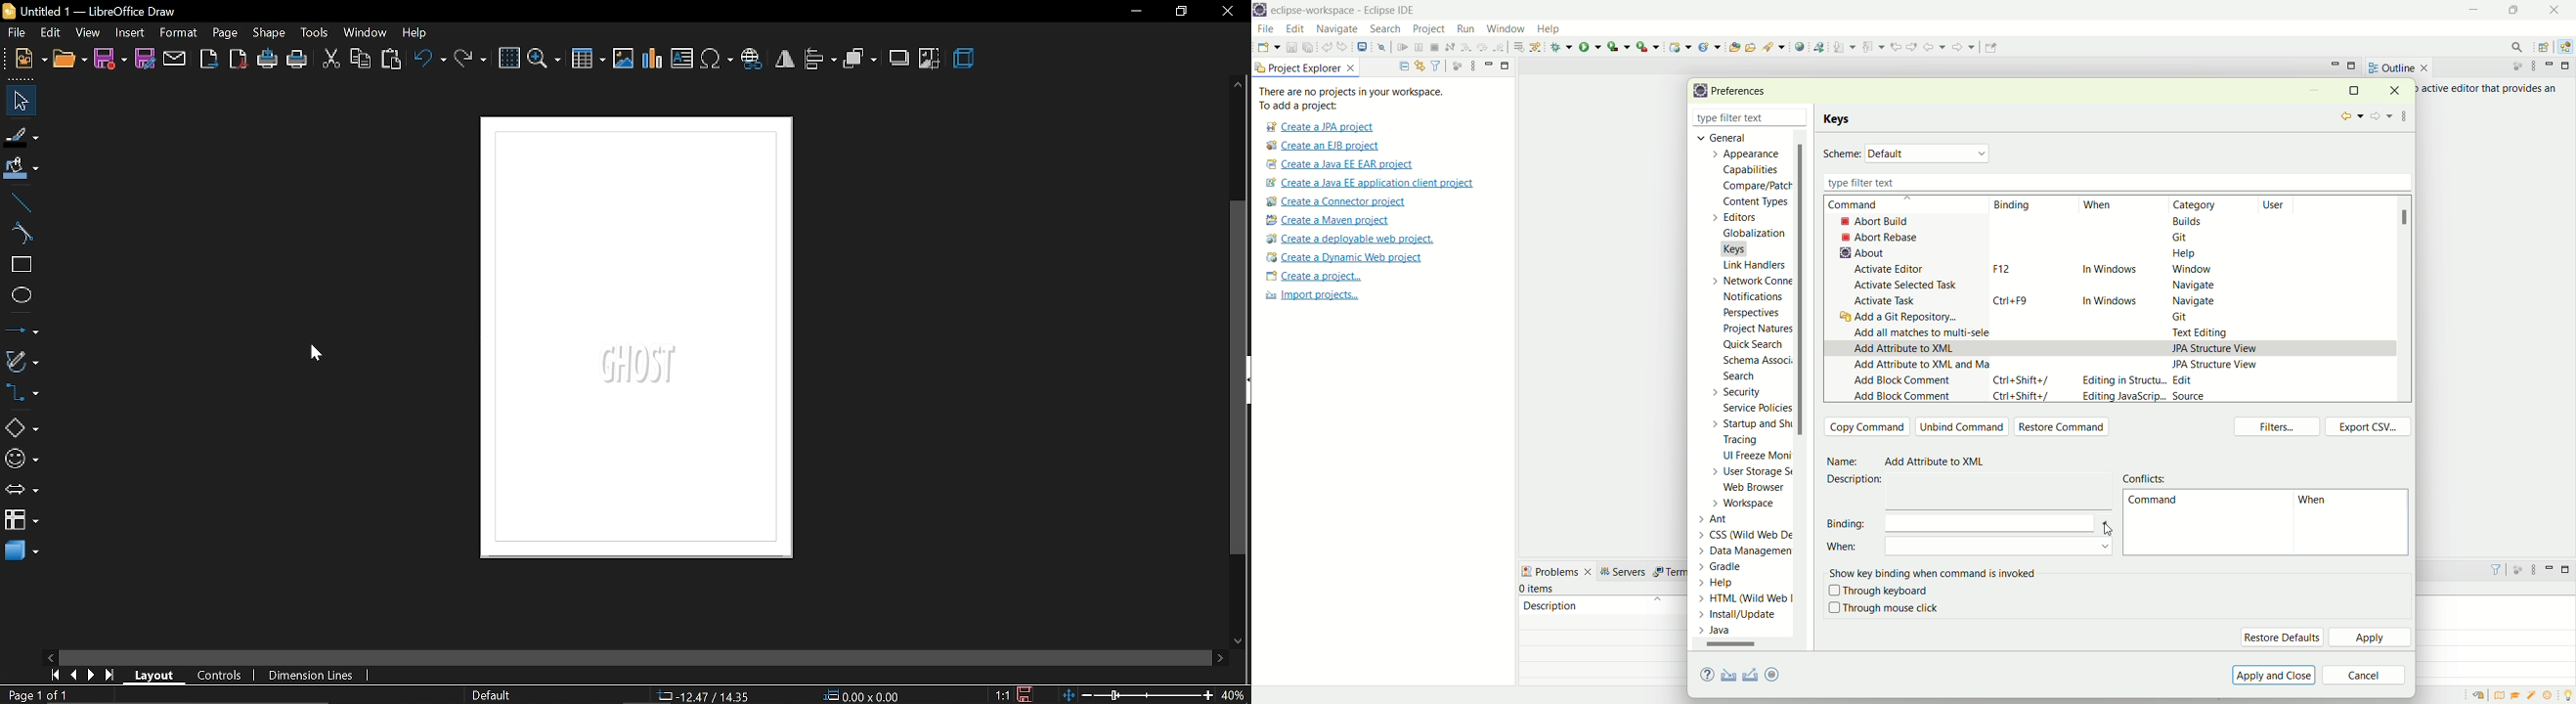 The height and width of the screenshot is (728, 2576). I want to click on link with editor, so click(1420, 66).